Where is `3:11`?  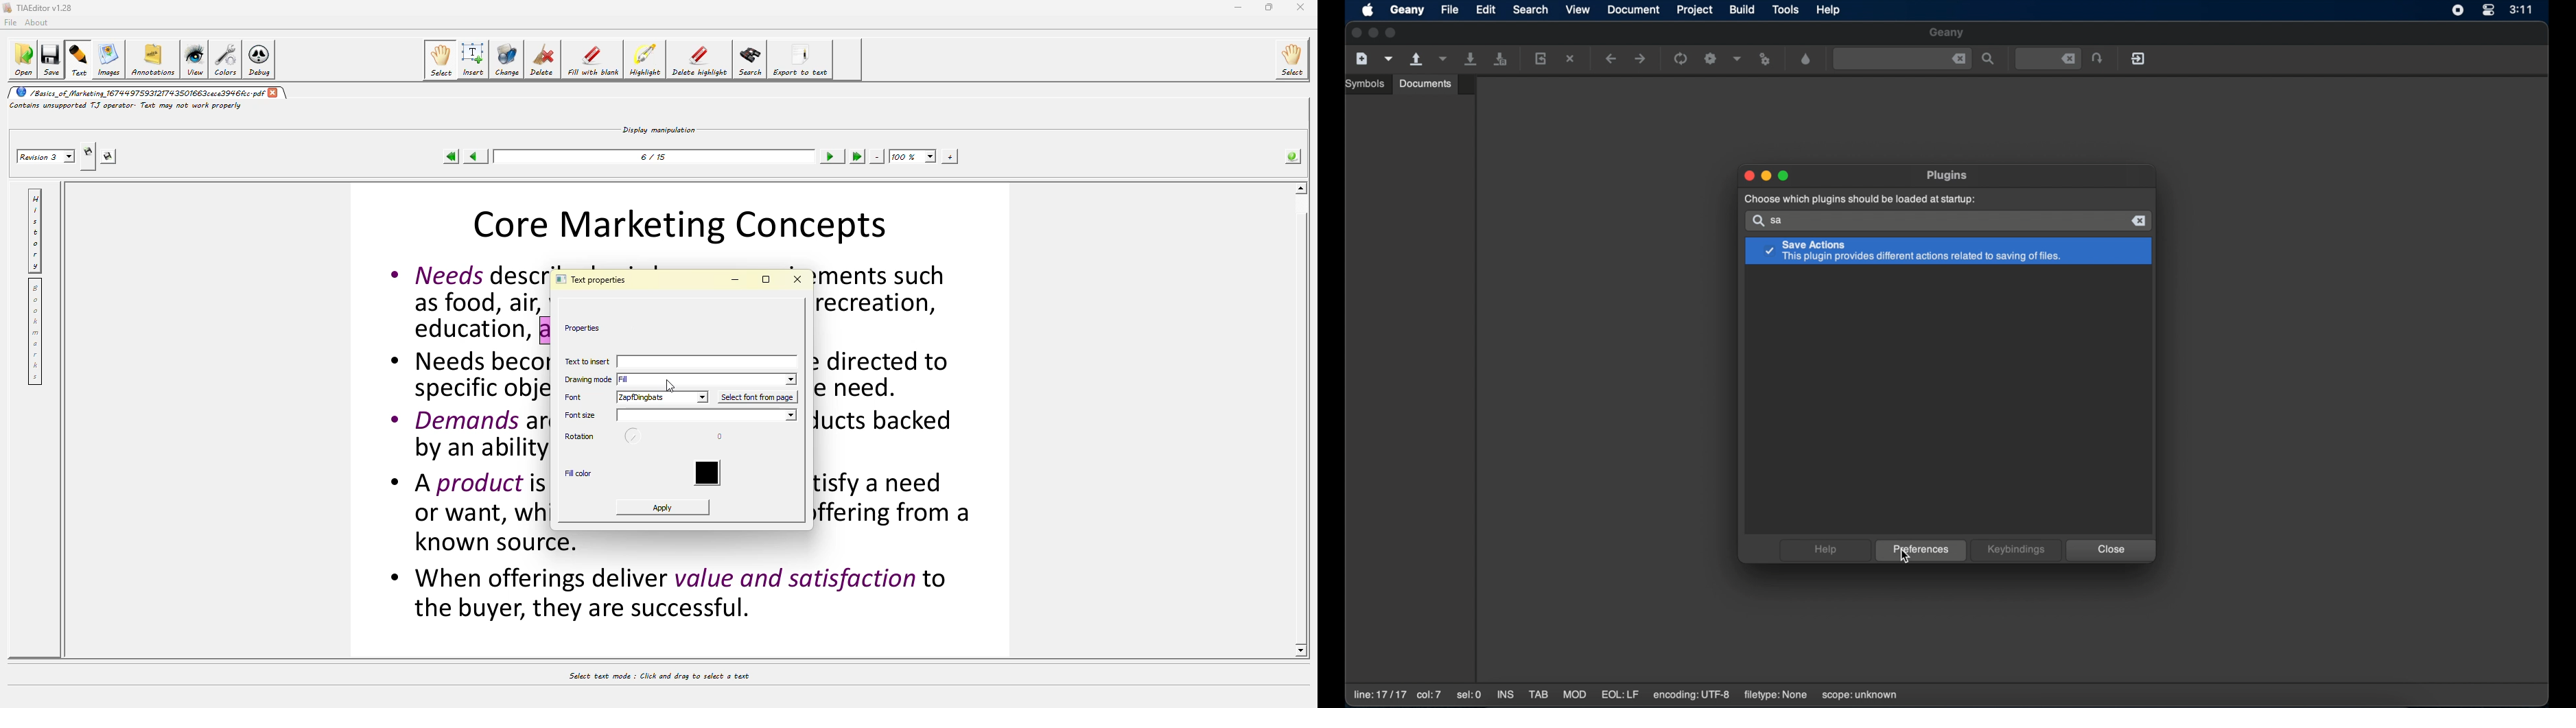 3:11 is located at coordinates (2522, 9).